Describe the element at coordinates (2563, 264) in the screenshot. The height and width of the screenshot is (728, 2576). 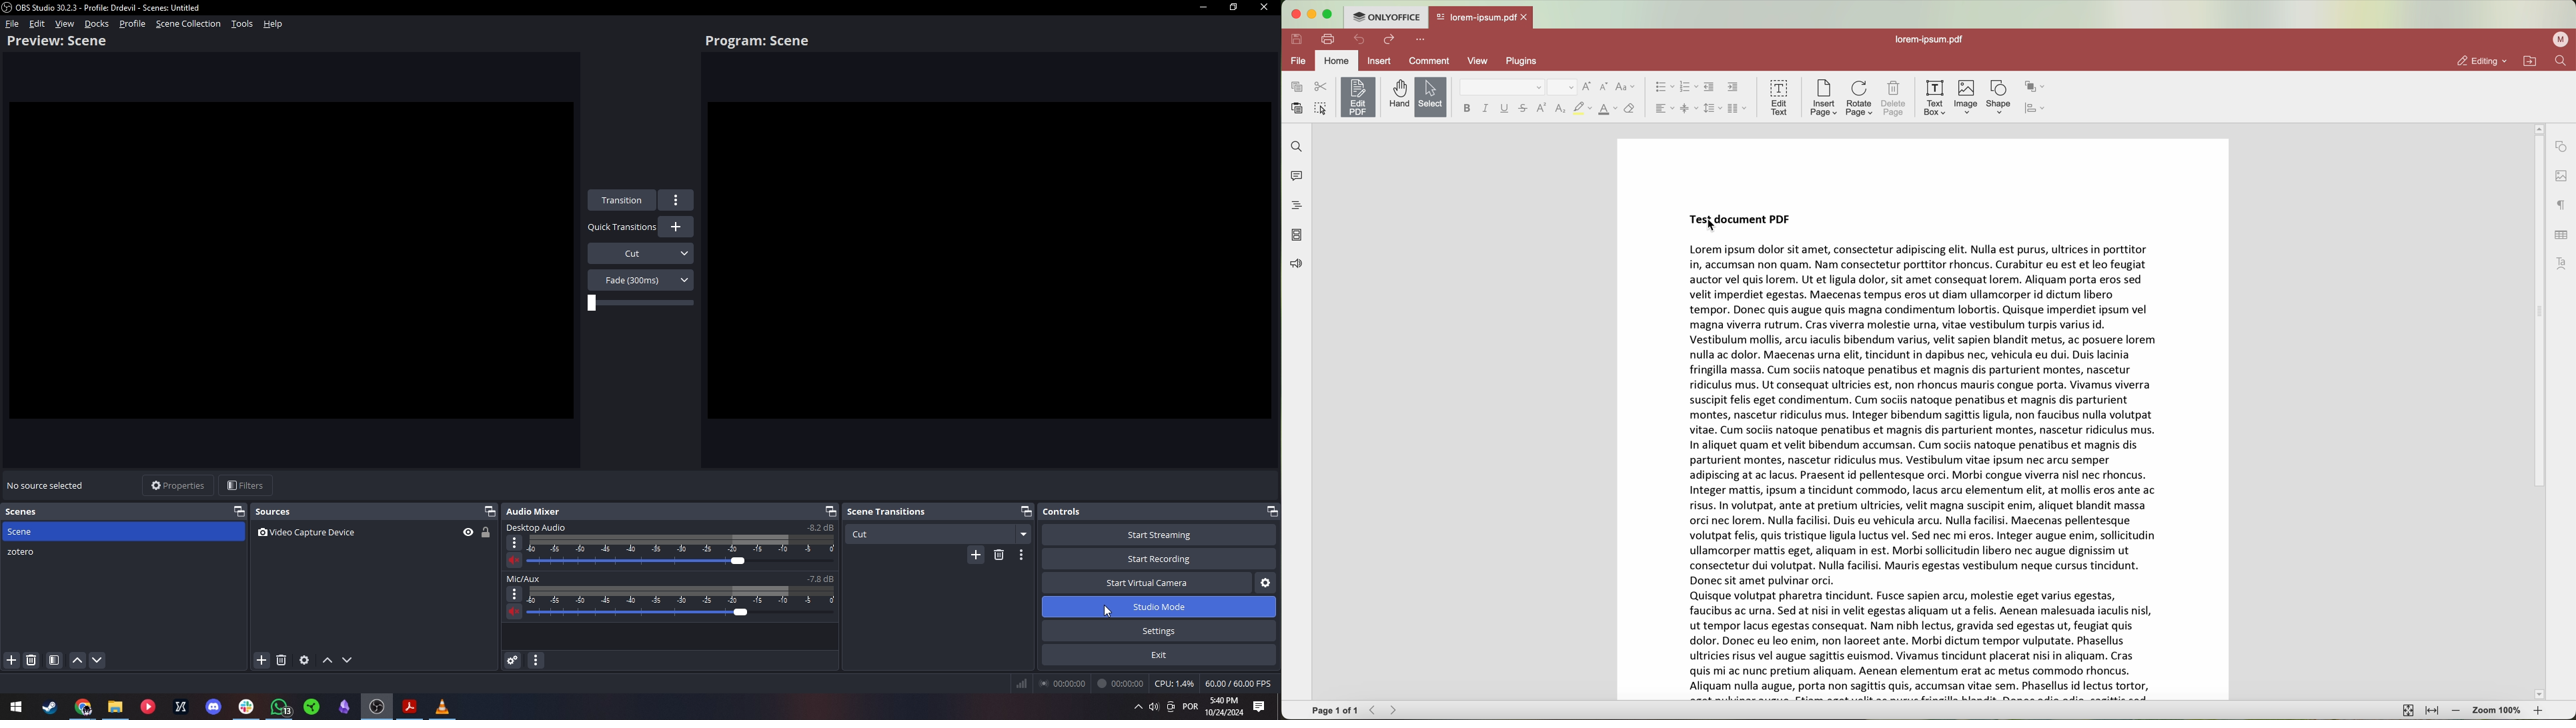
I see `text art settings` at that location.